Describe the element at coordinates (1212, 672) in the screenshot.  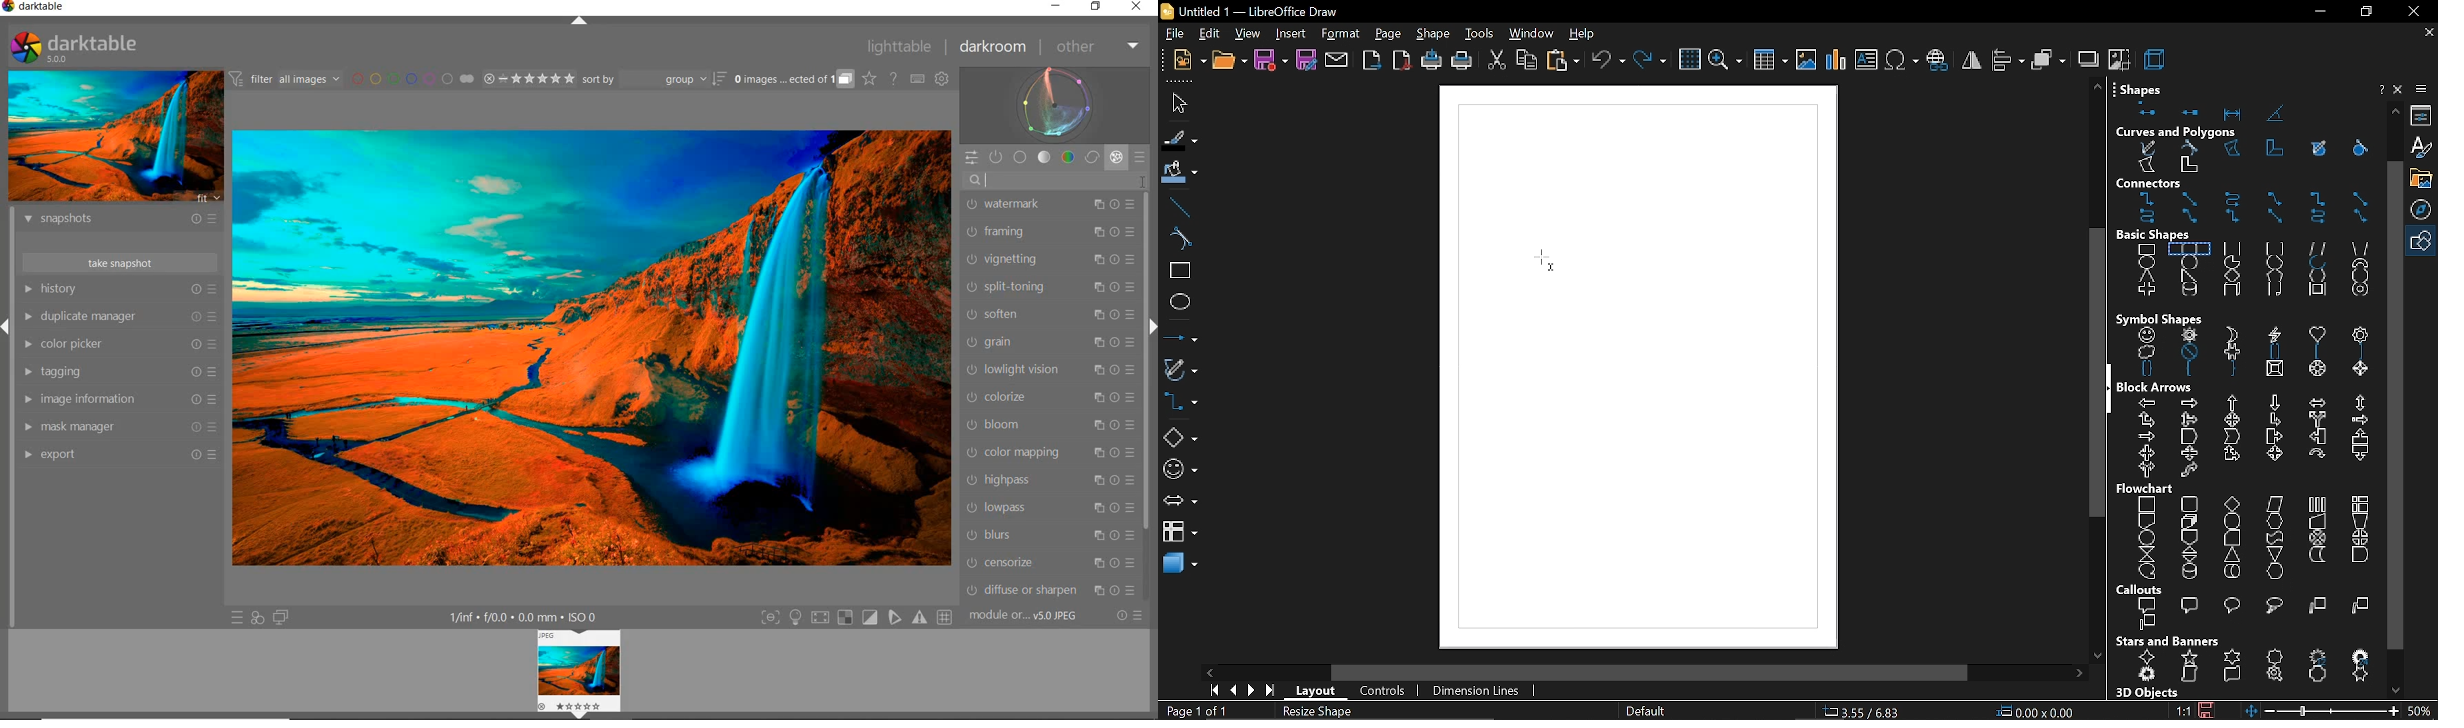
I see `move left` at that location.